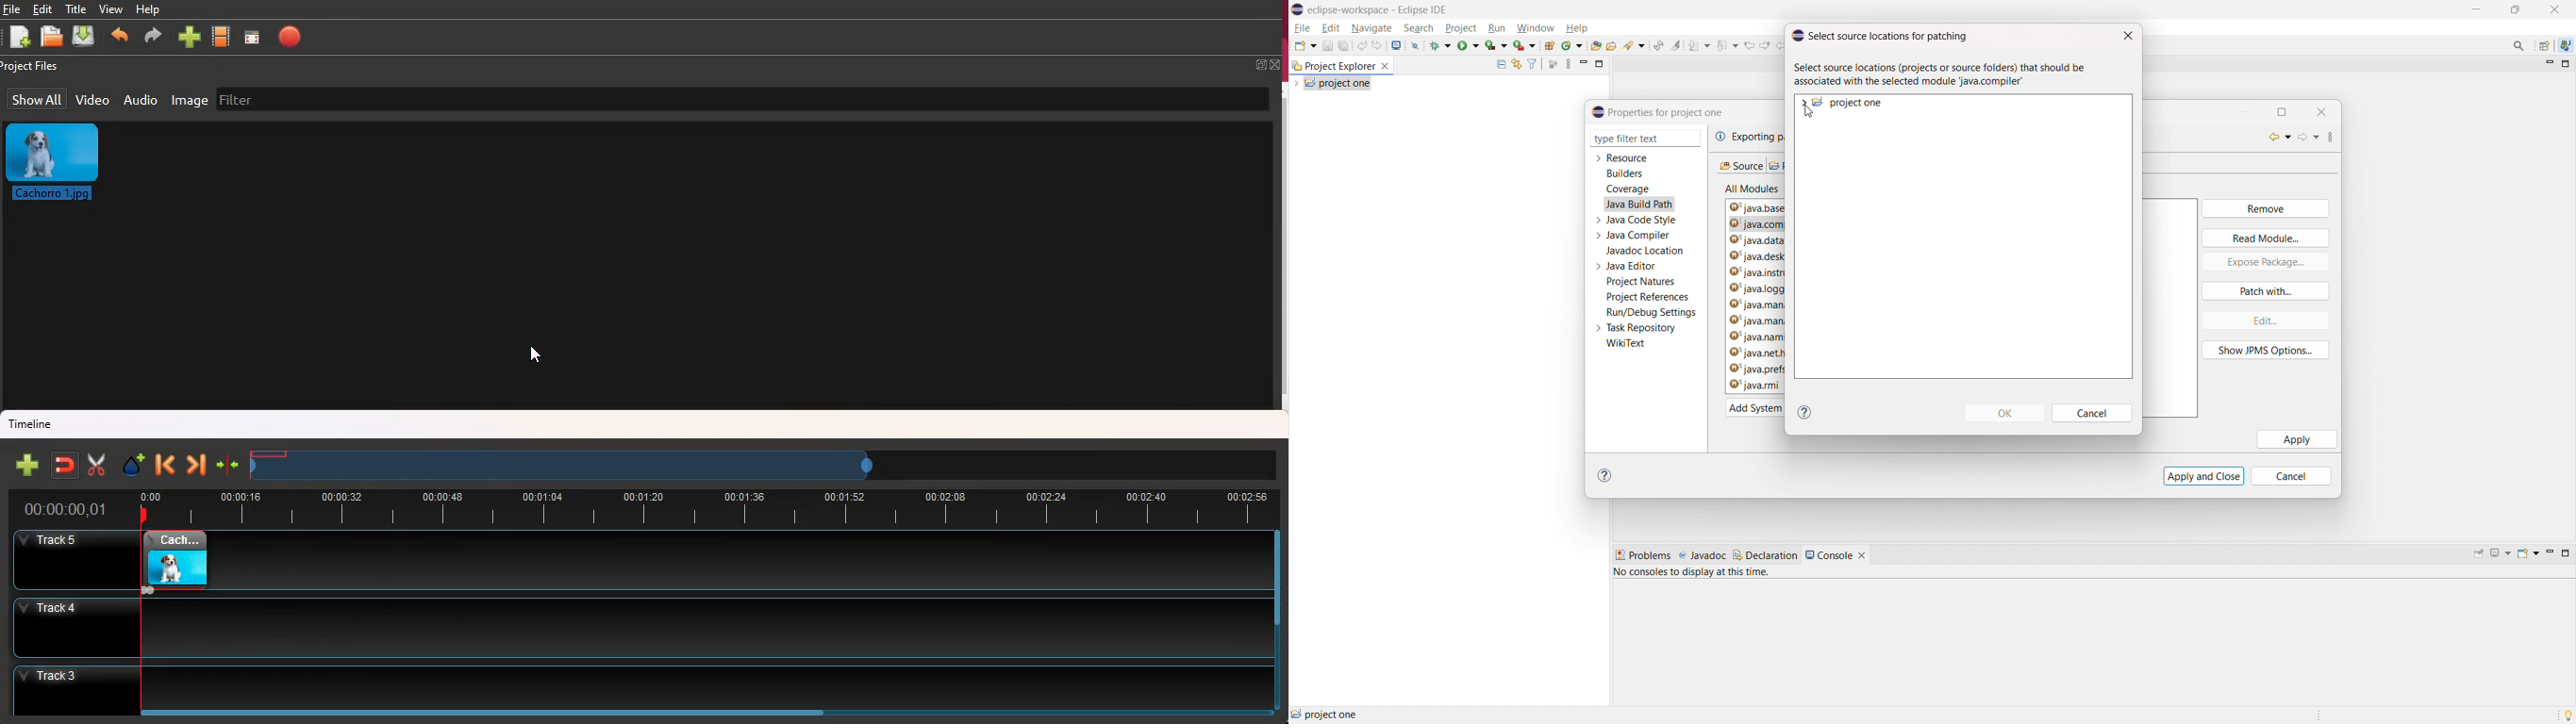 This screenshot has width=2576, height=728. I want to click on edit, so click(44, 9).